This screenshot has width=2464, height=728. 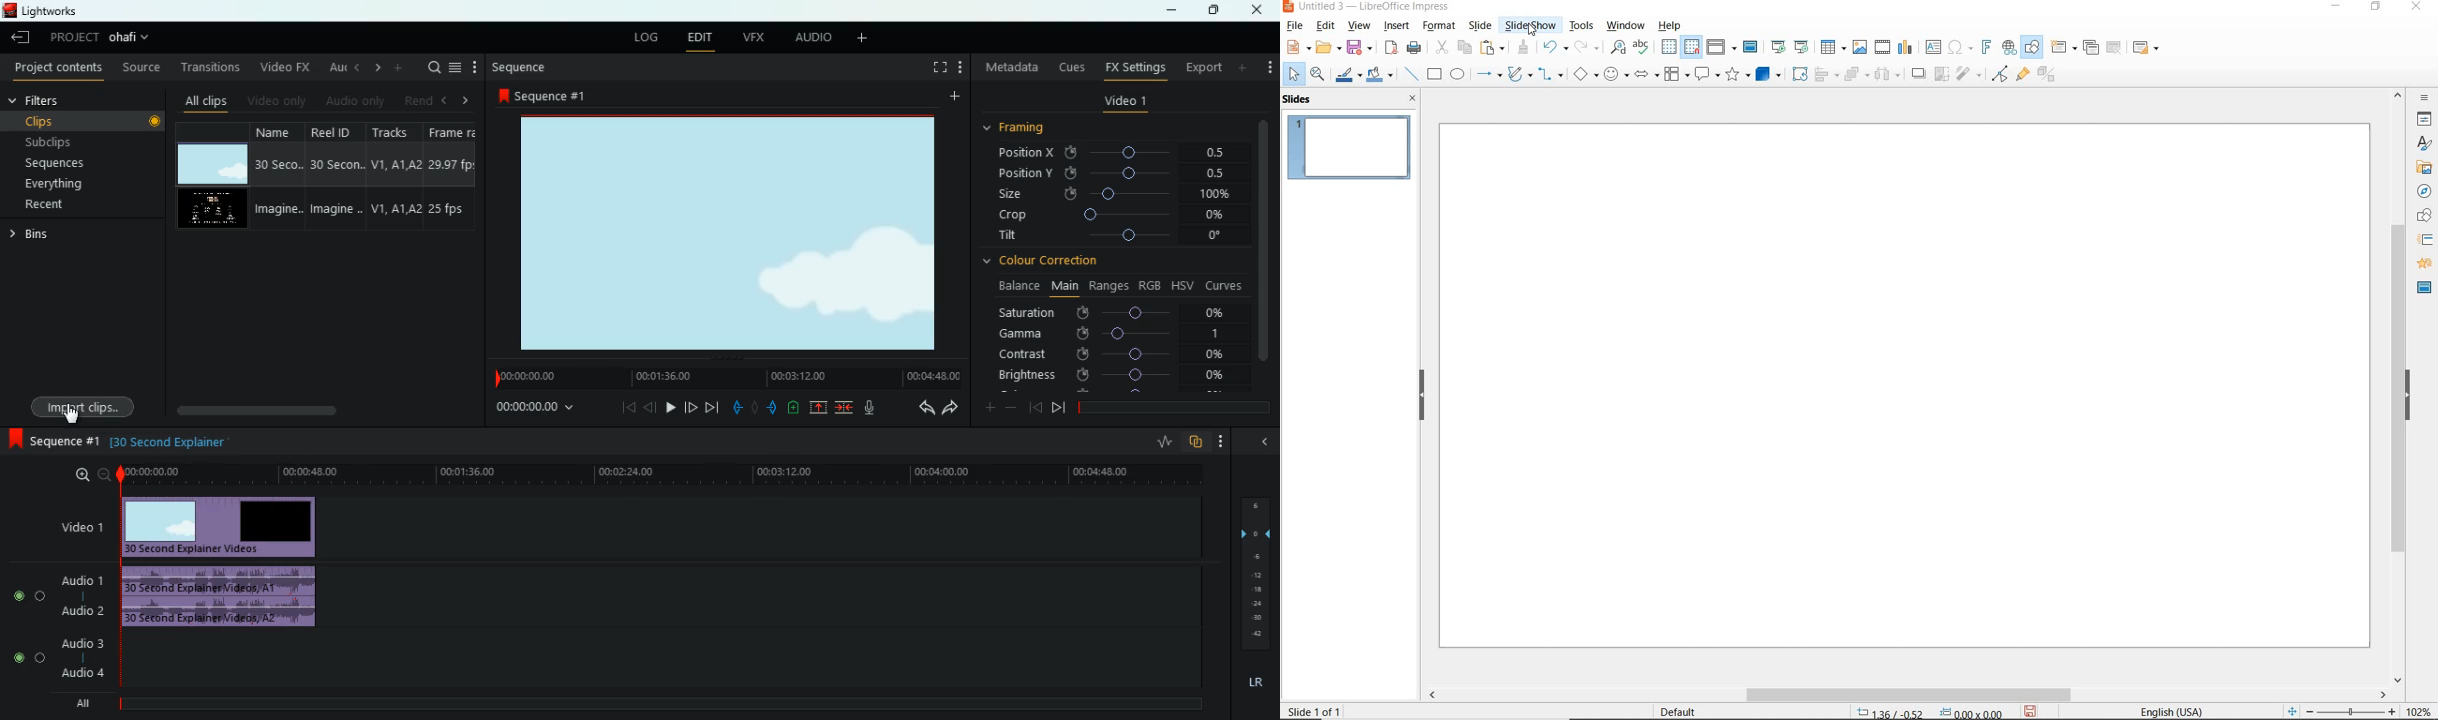 What do you see at coordinates (450, 176) in the screenshot?
I see `fps` at bounding box center [450, 176].